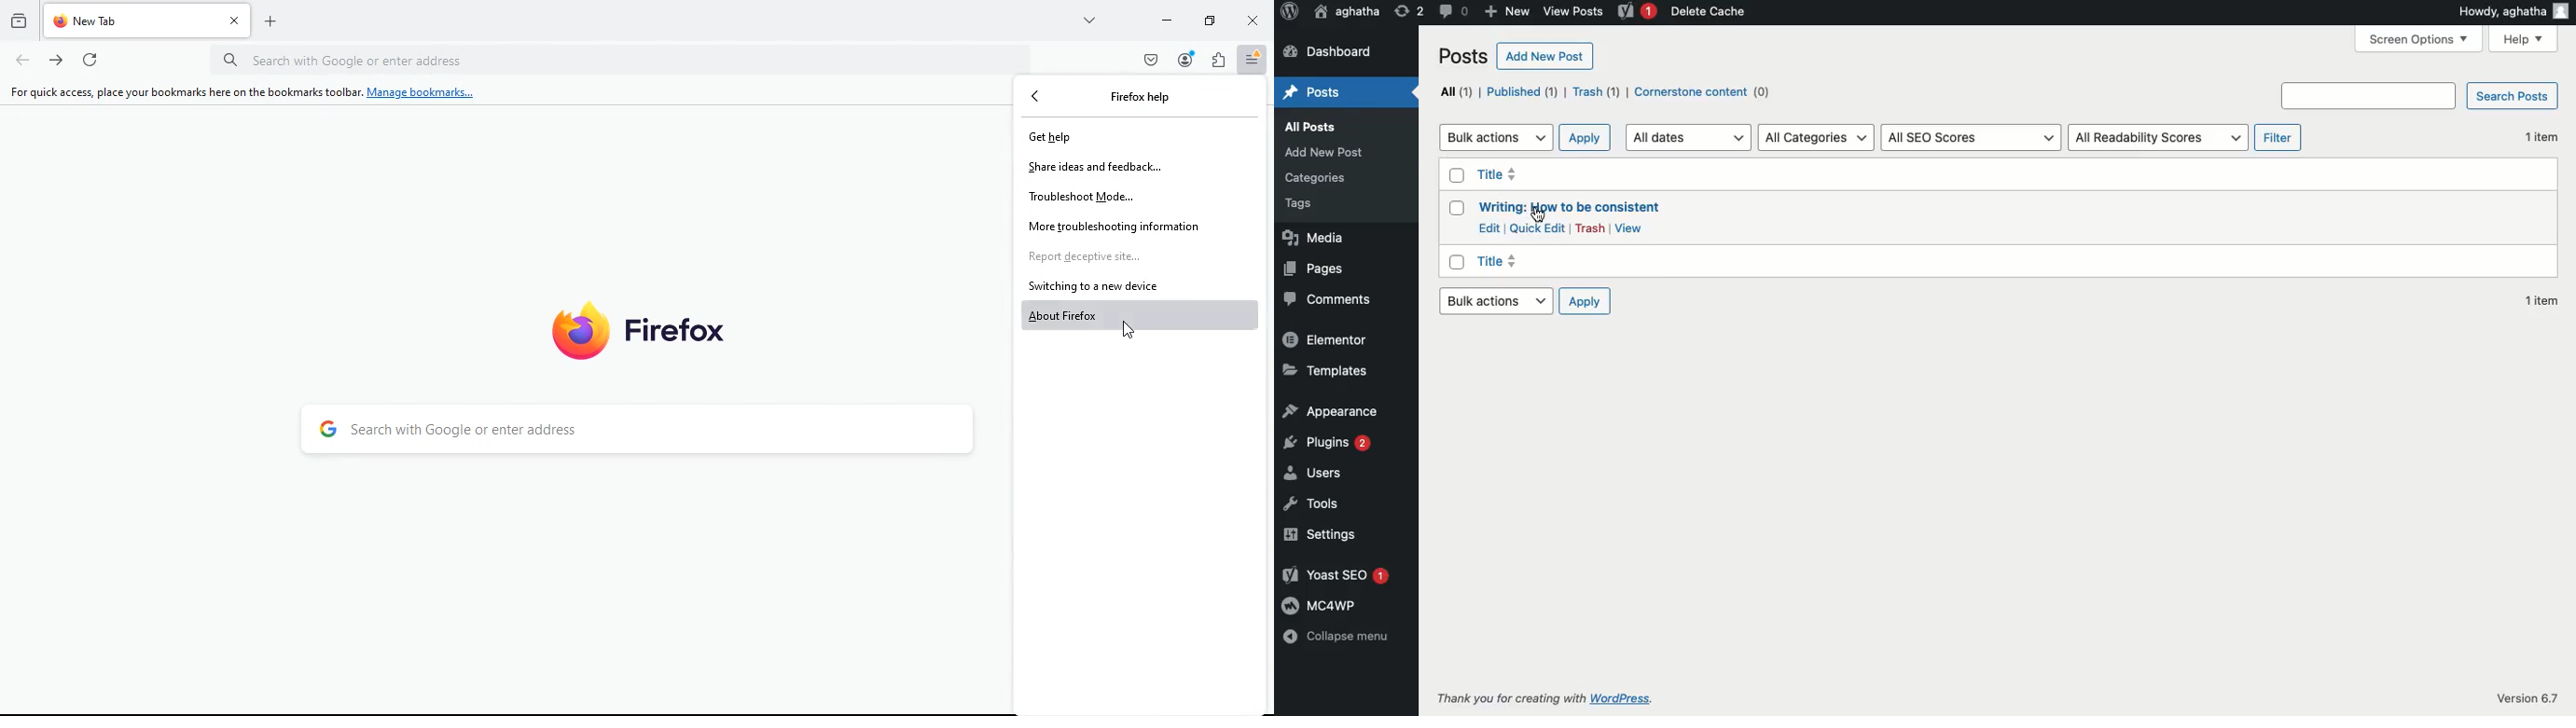  Describe the element at coordinates (242, 92) in the screenshot. I see `For quick access, place your bookmarks here on the bookmarks toolbar. Manage bookmarks...` at that location.